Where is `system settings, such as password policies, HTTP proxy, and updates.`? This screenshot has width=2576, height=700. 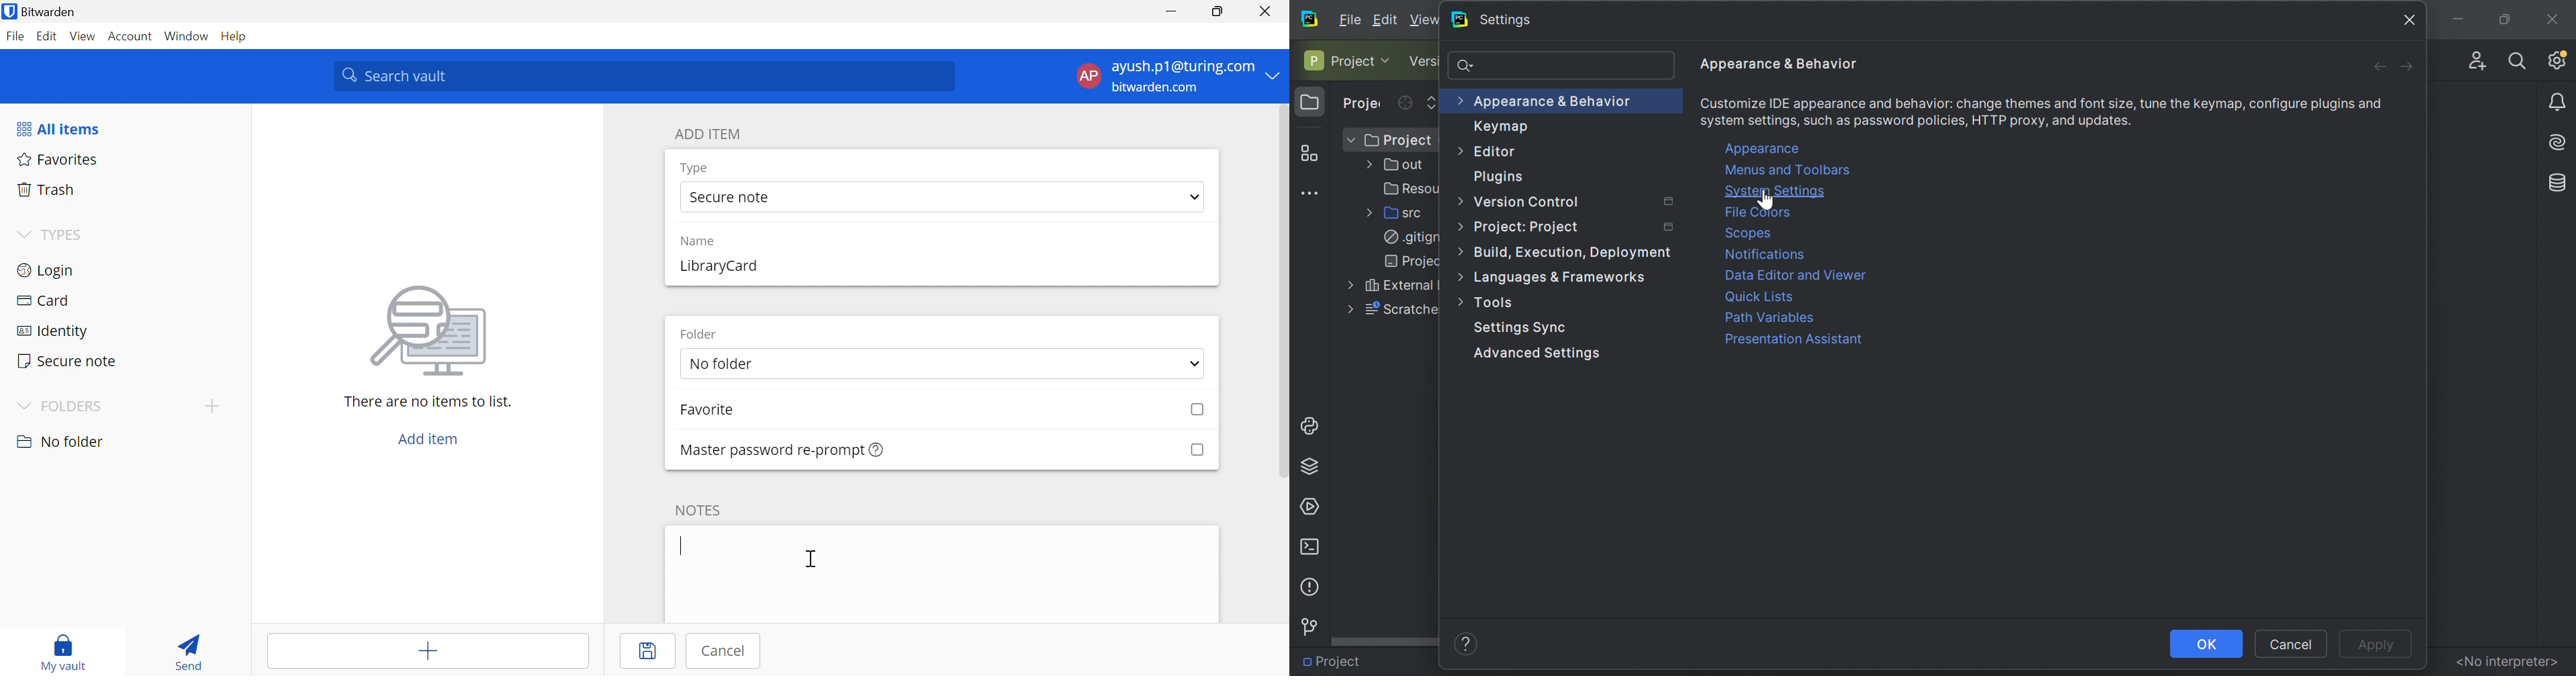
system settings, such as password policies, HTTP proxy, and updates. is located at coordinates (1917, 122).